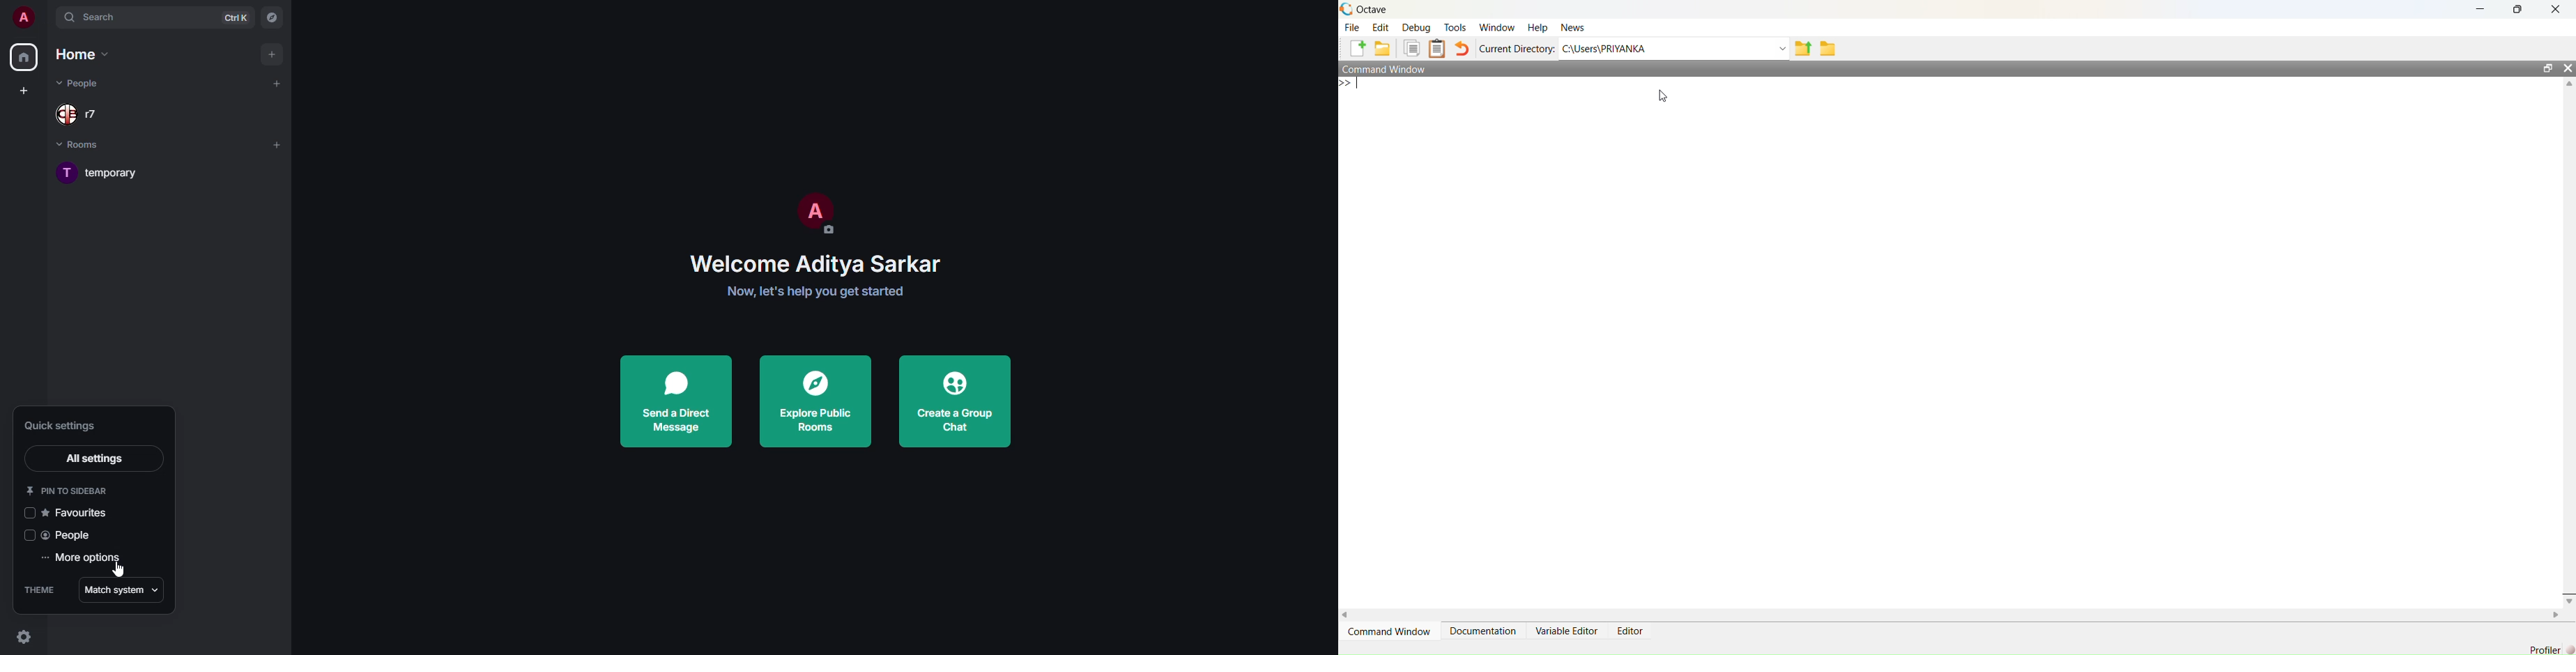  I want to click on profile, so click(23, 17).